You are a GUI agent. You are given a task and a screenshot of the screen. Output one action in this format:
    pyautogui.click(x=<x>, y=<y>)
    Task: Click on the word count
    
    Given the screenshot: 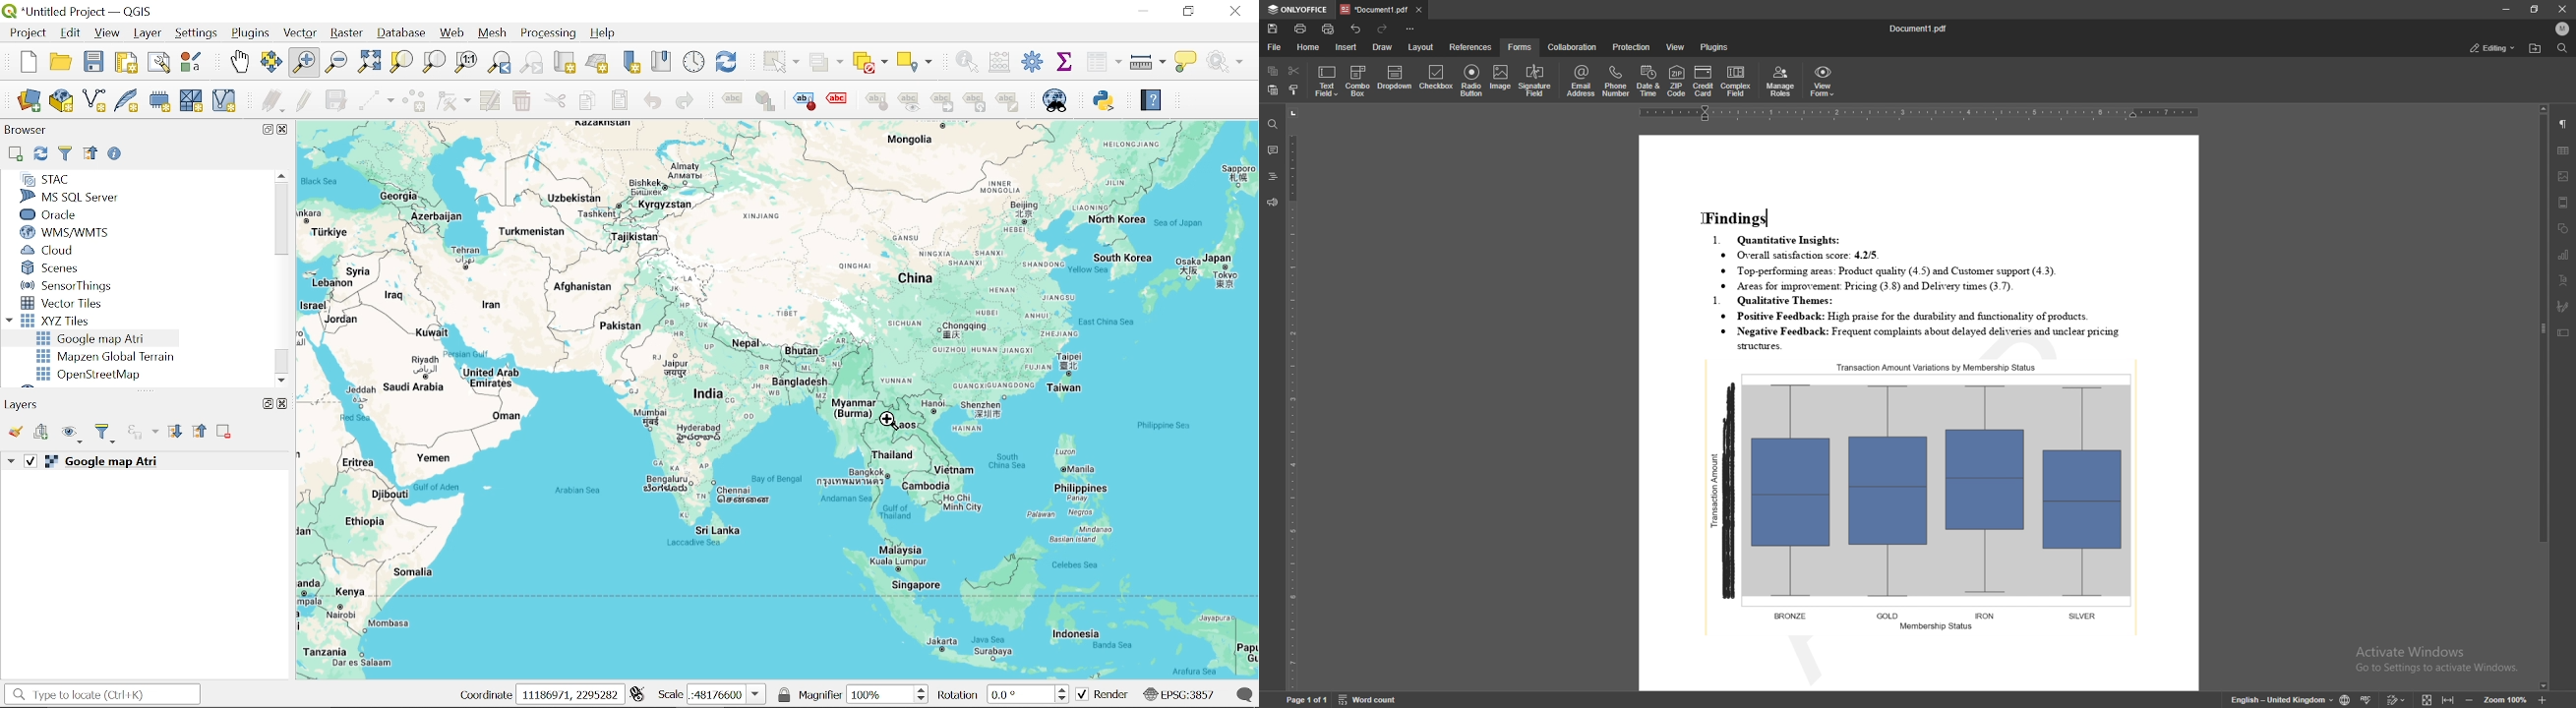 What is the action you would take?
    pyautogui.click(x=1368, y=700)
    